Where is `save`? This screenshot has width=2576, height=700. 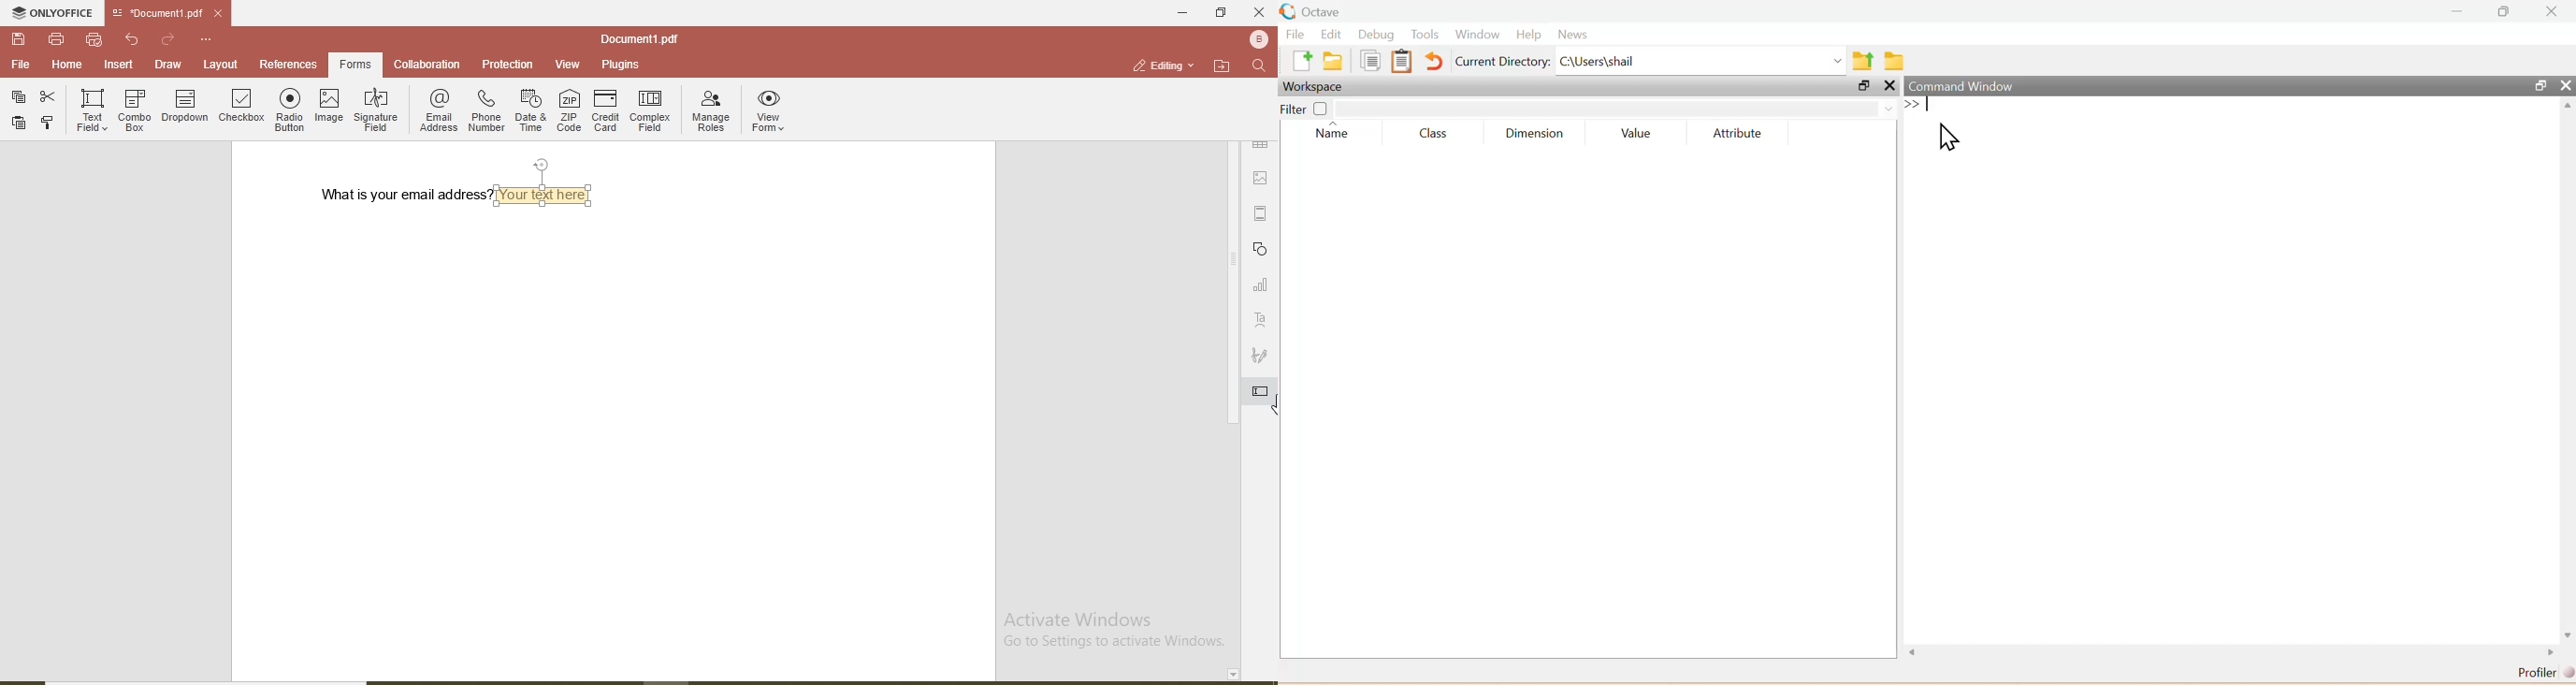
save is located at coordinates (21, 40).